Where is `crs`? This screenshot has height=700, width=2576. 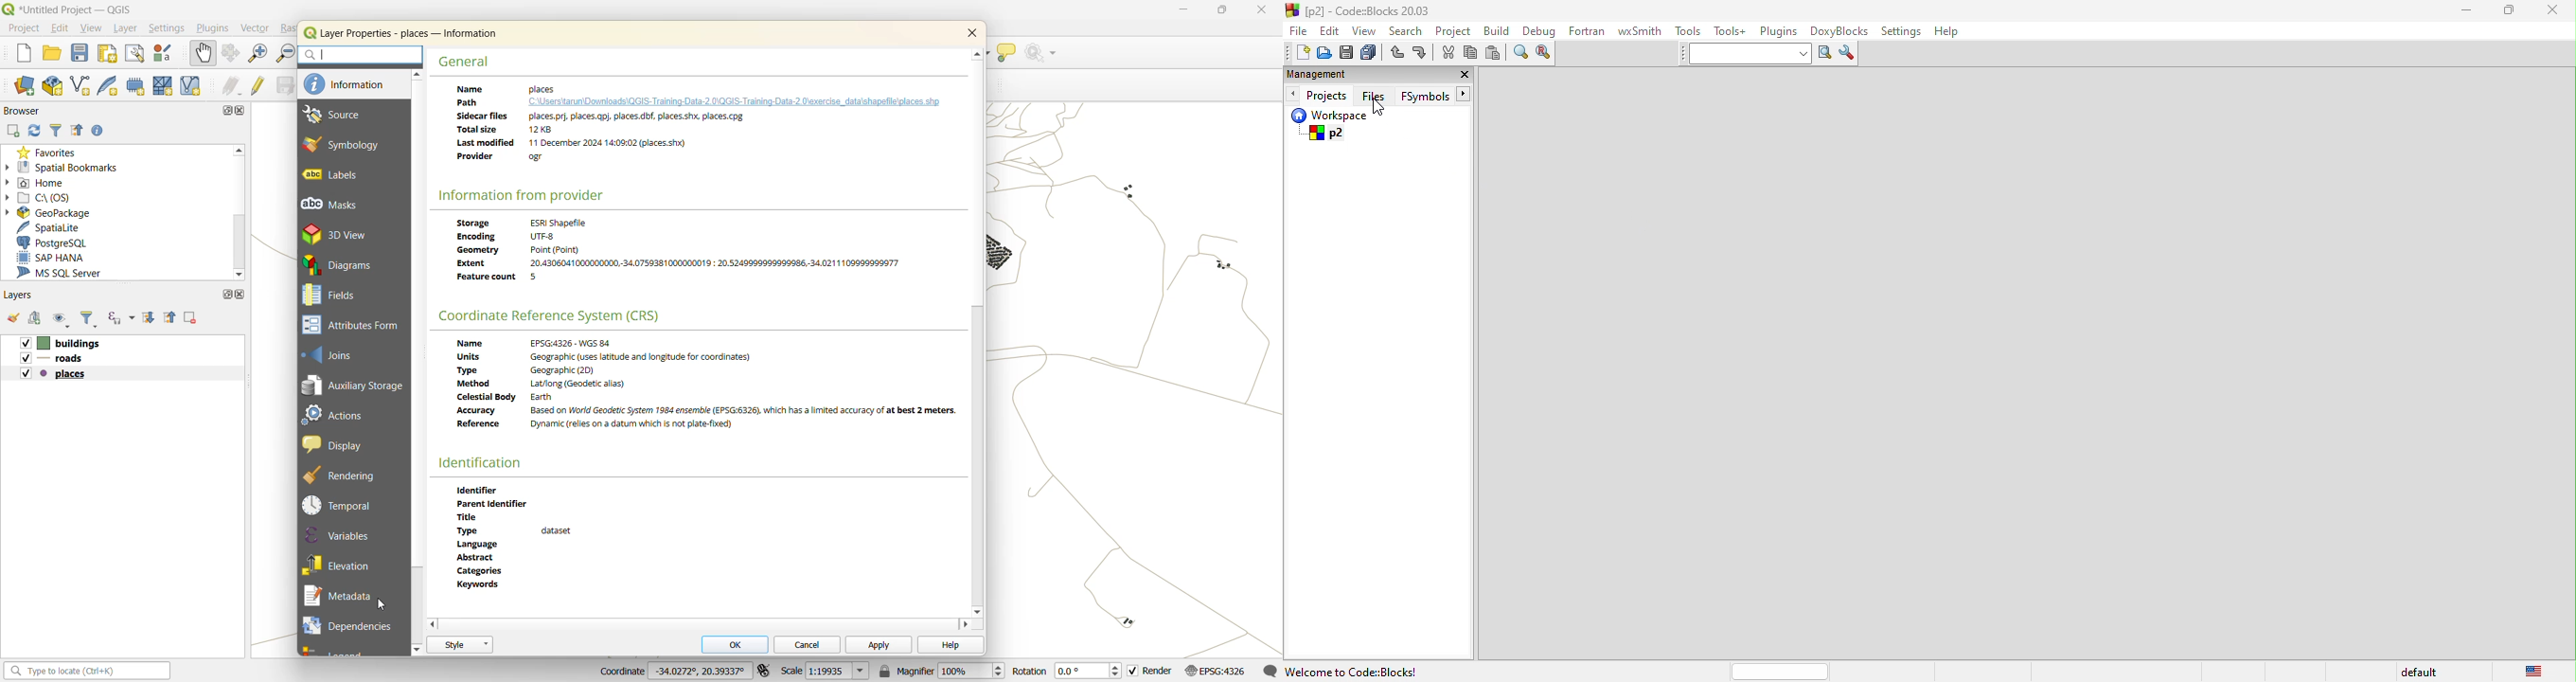
crs is located at coordinates (1214, 671).